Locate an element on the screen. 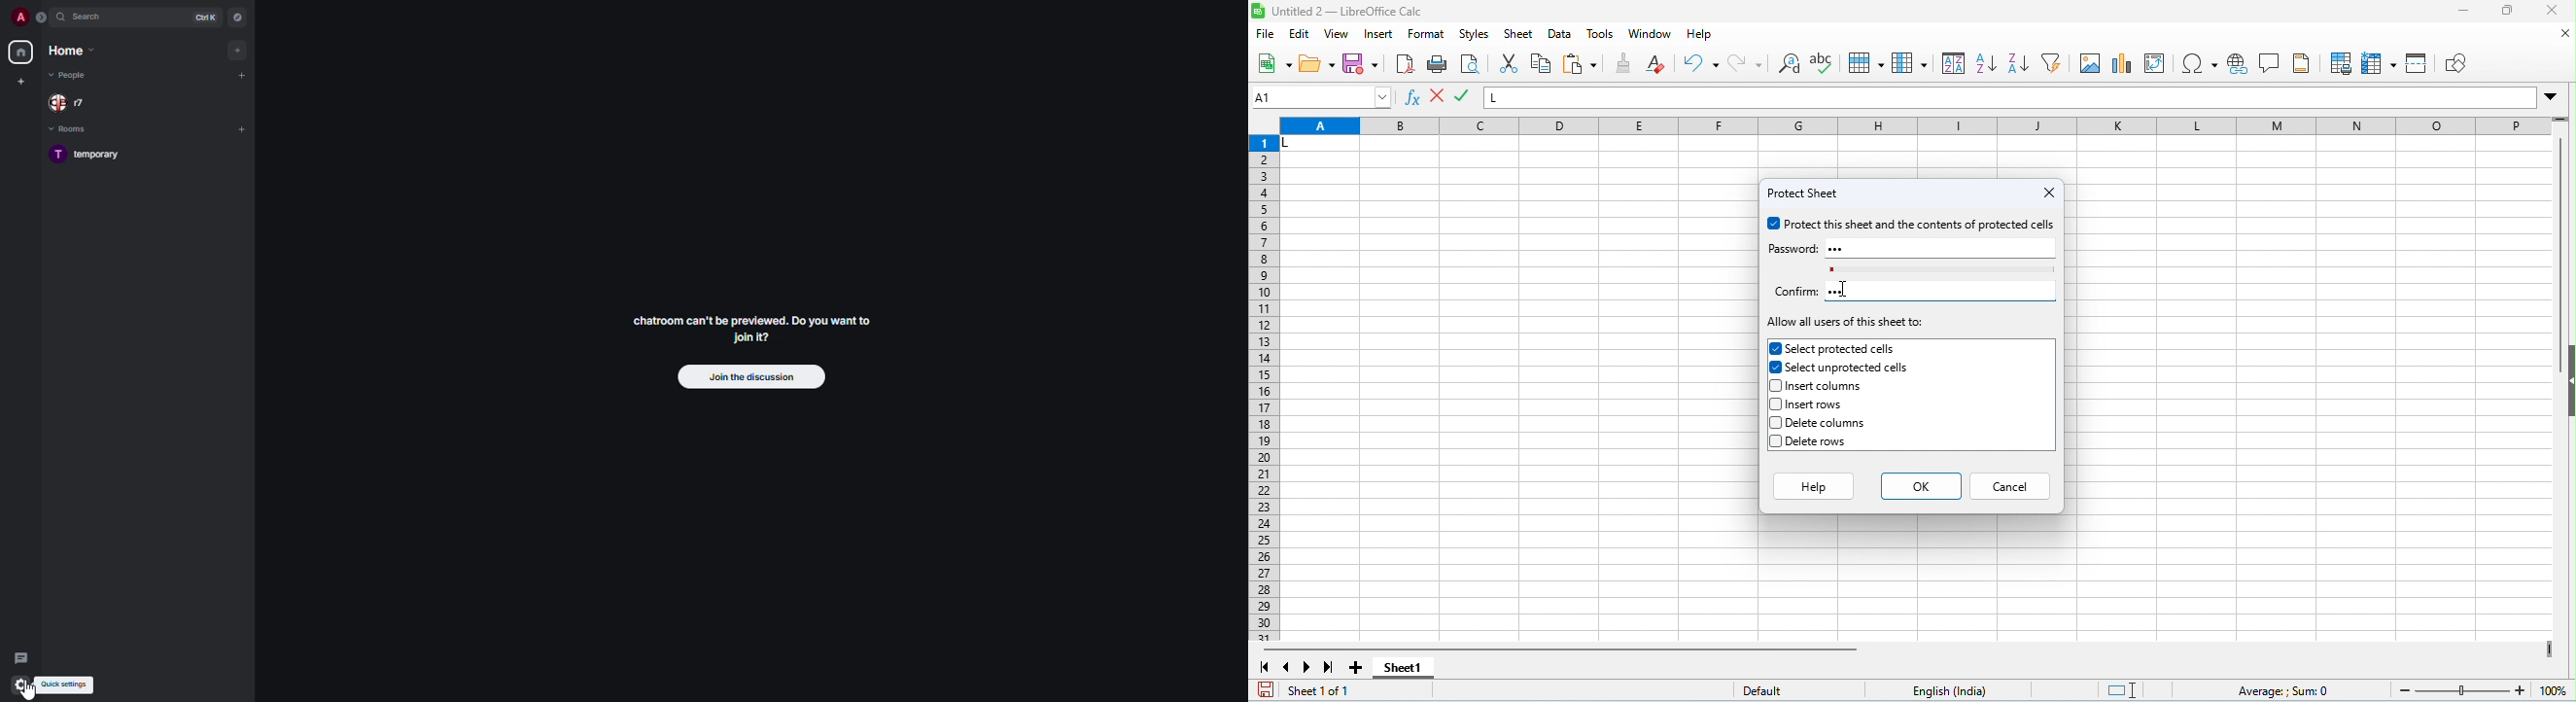 This screenshot has width=2576, height=728. rooms is located at coordinates (69, 129).